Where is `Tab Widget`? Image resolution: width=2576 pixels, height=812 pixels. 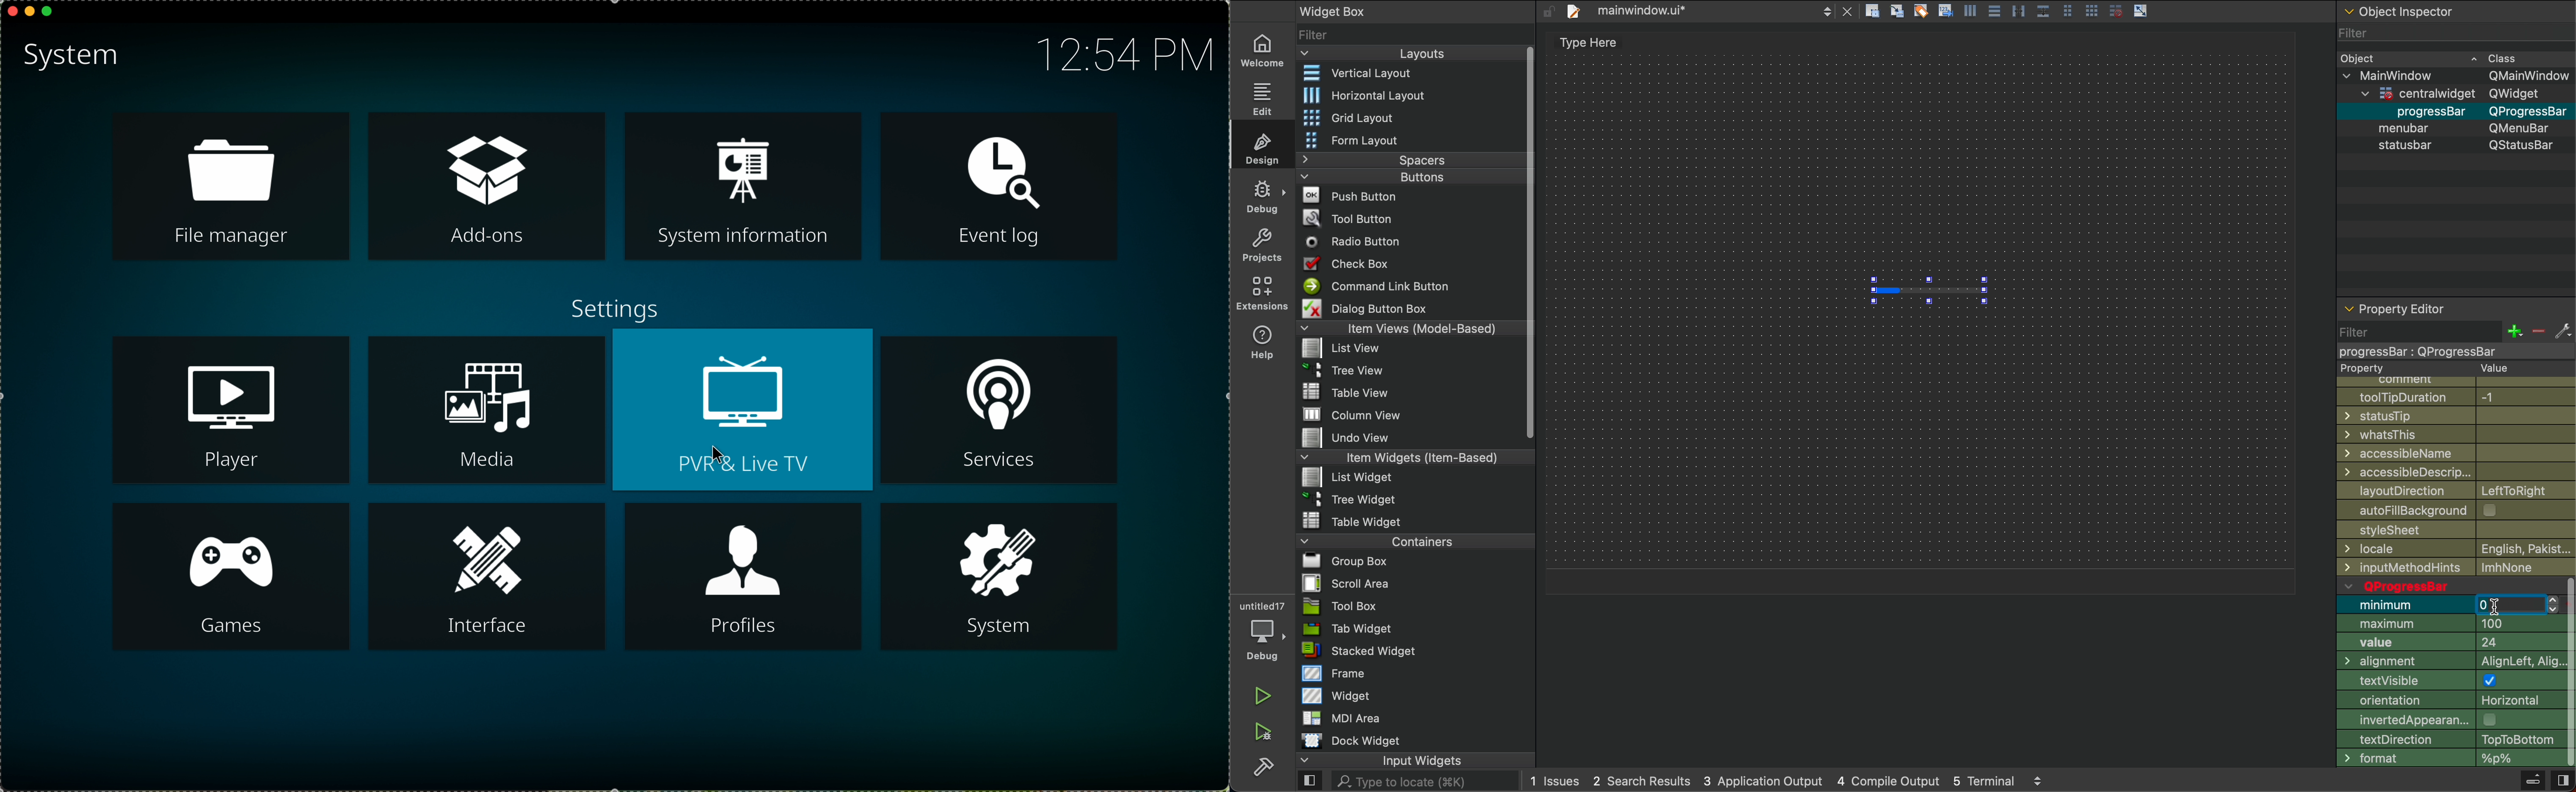
Tab Widget is located at coordinates (1344, 629).